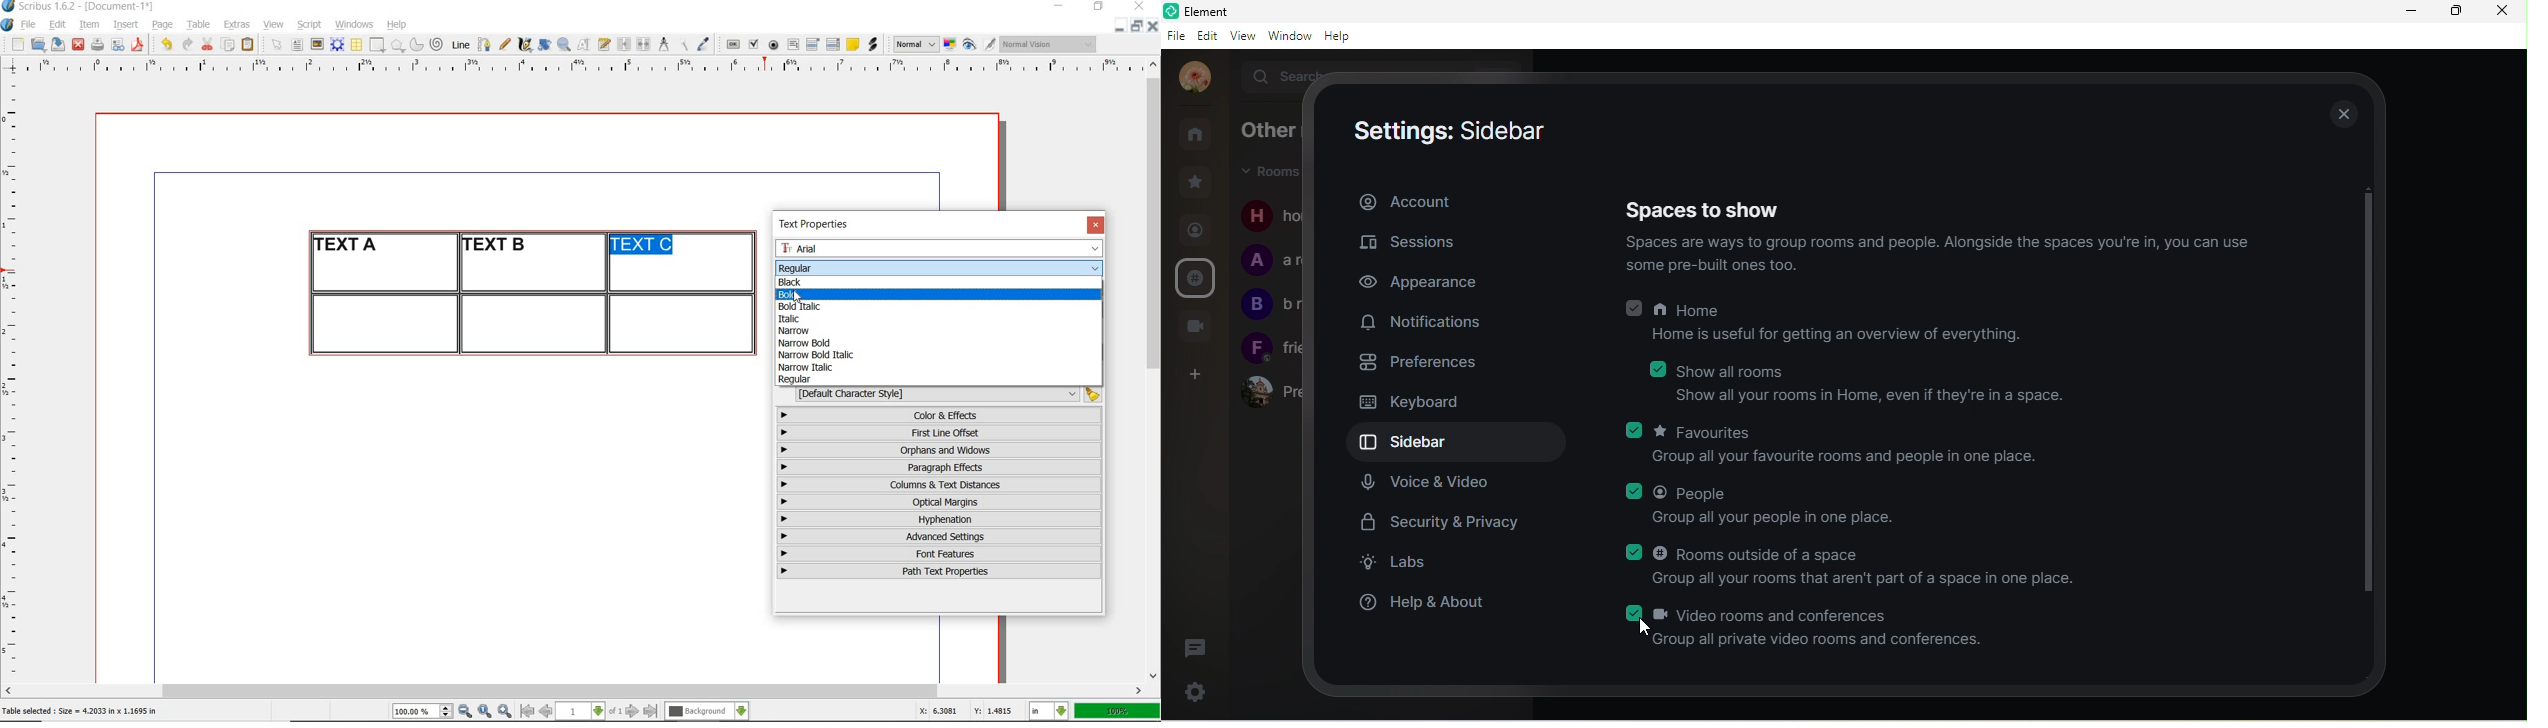 The width and height of the screenshot is (2548, 728). Describe the element at coordinates (1207, 37) in the screenshot. I see `edit` at that location.